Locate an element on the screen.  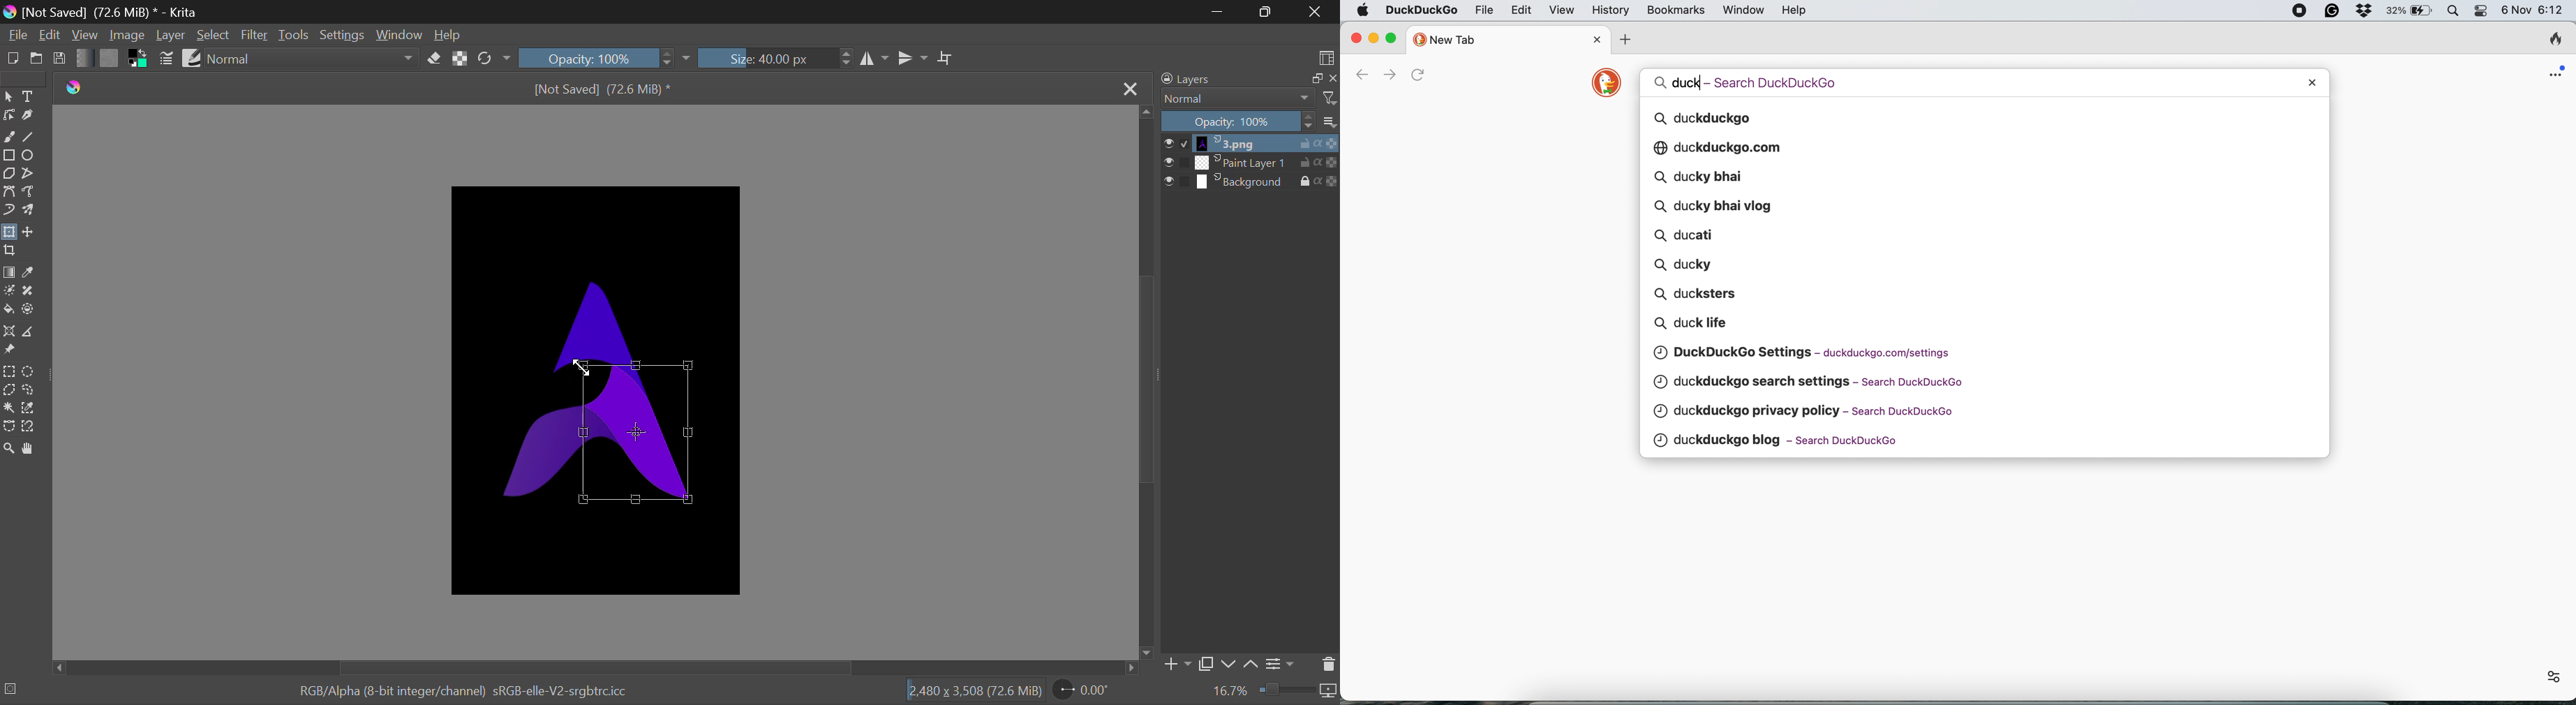
Choose Workspace is located at coordinates (1327, 58).